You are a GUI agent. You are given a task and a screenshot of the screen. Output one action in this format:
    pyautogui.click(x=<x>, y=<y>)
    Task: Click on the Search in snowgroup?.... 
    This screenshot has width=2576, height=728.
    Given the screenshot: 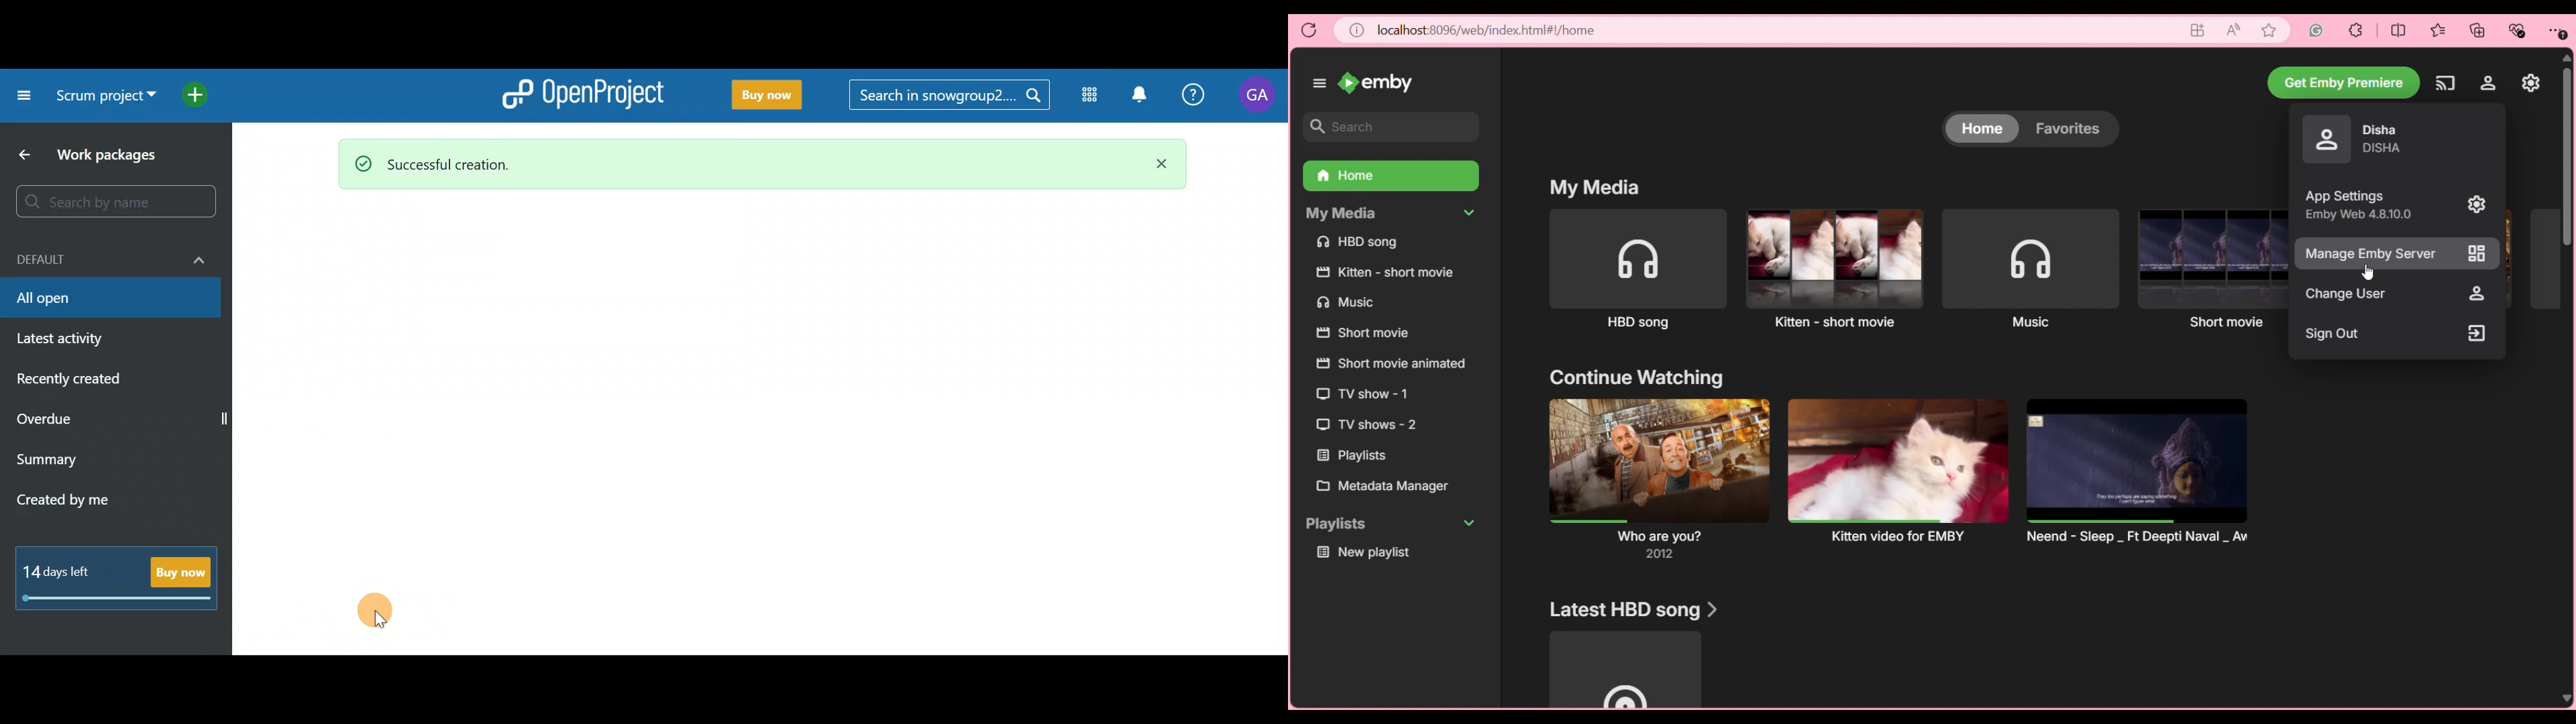 What is the action you would take?
    pyautogui.click(x=953, y=96)
    